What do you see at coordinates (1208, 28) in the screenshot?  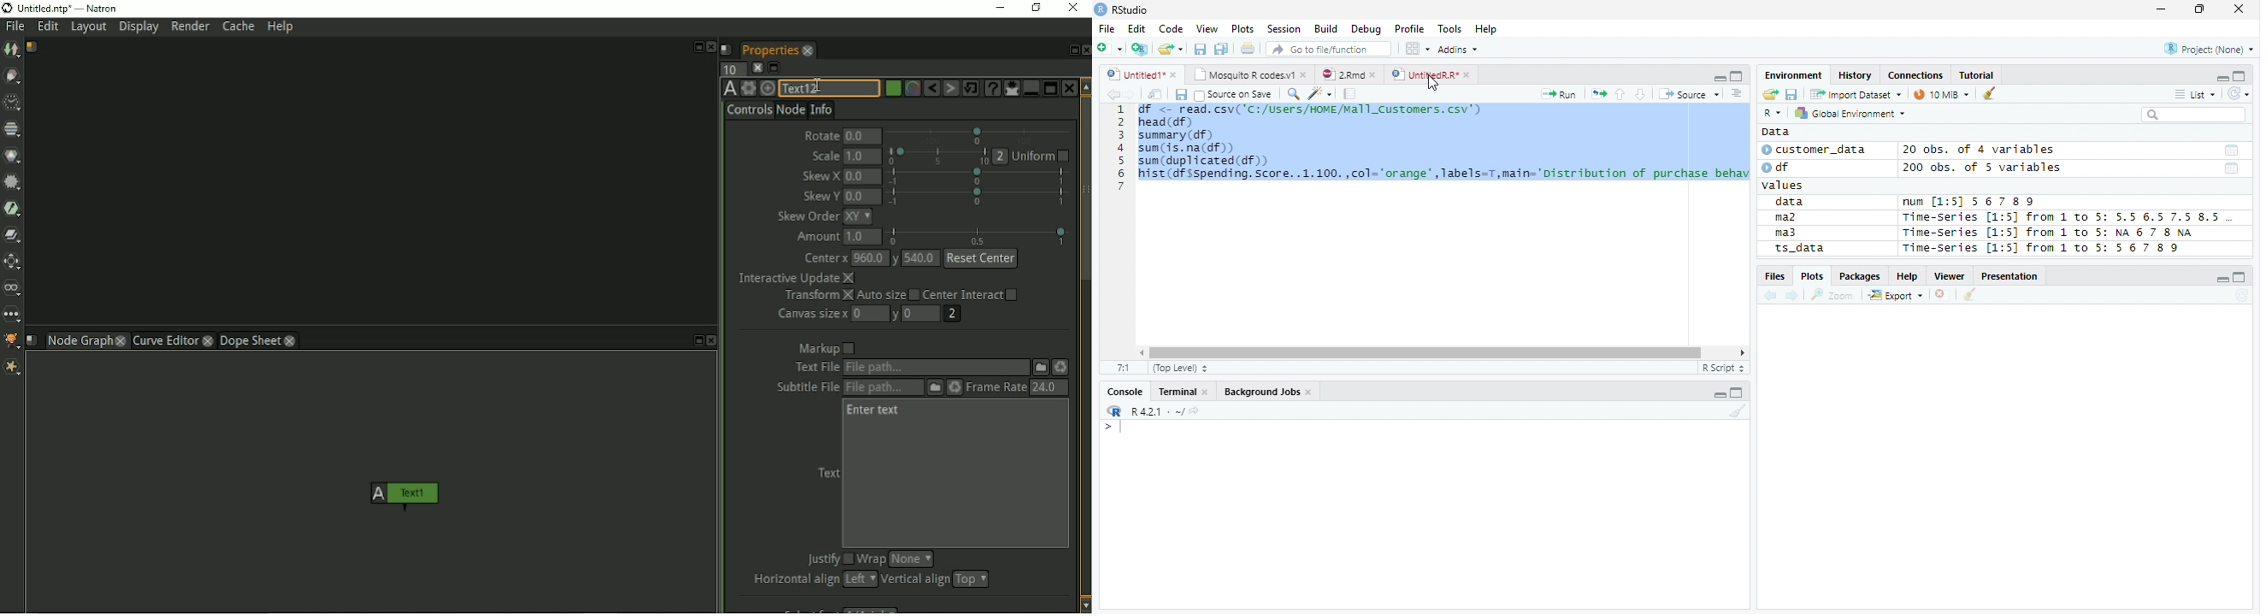 I see `View` at bounding box center [1208, 28].